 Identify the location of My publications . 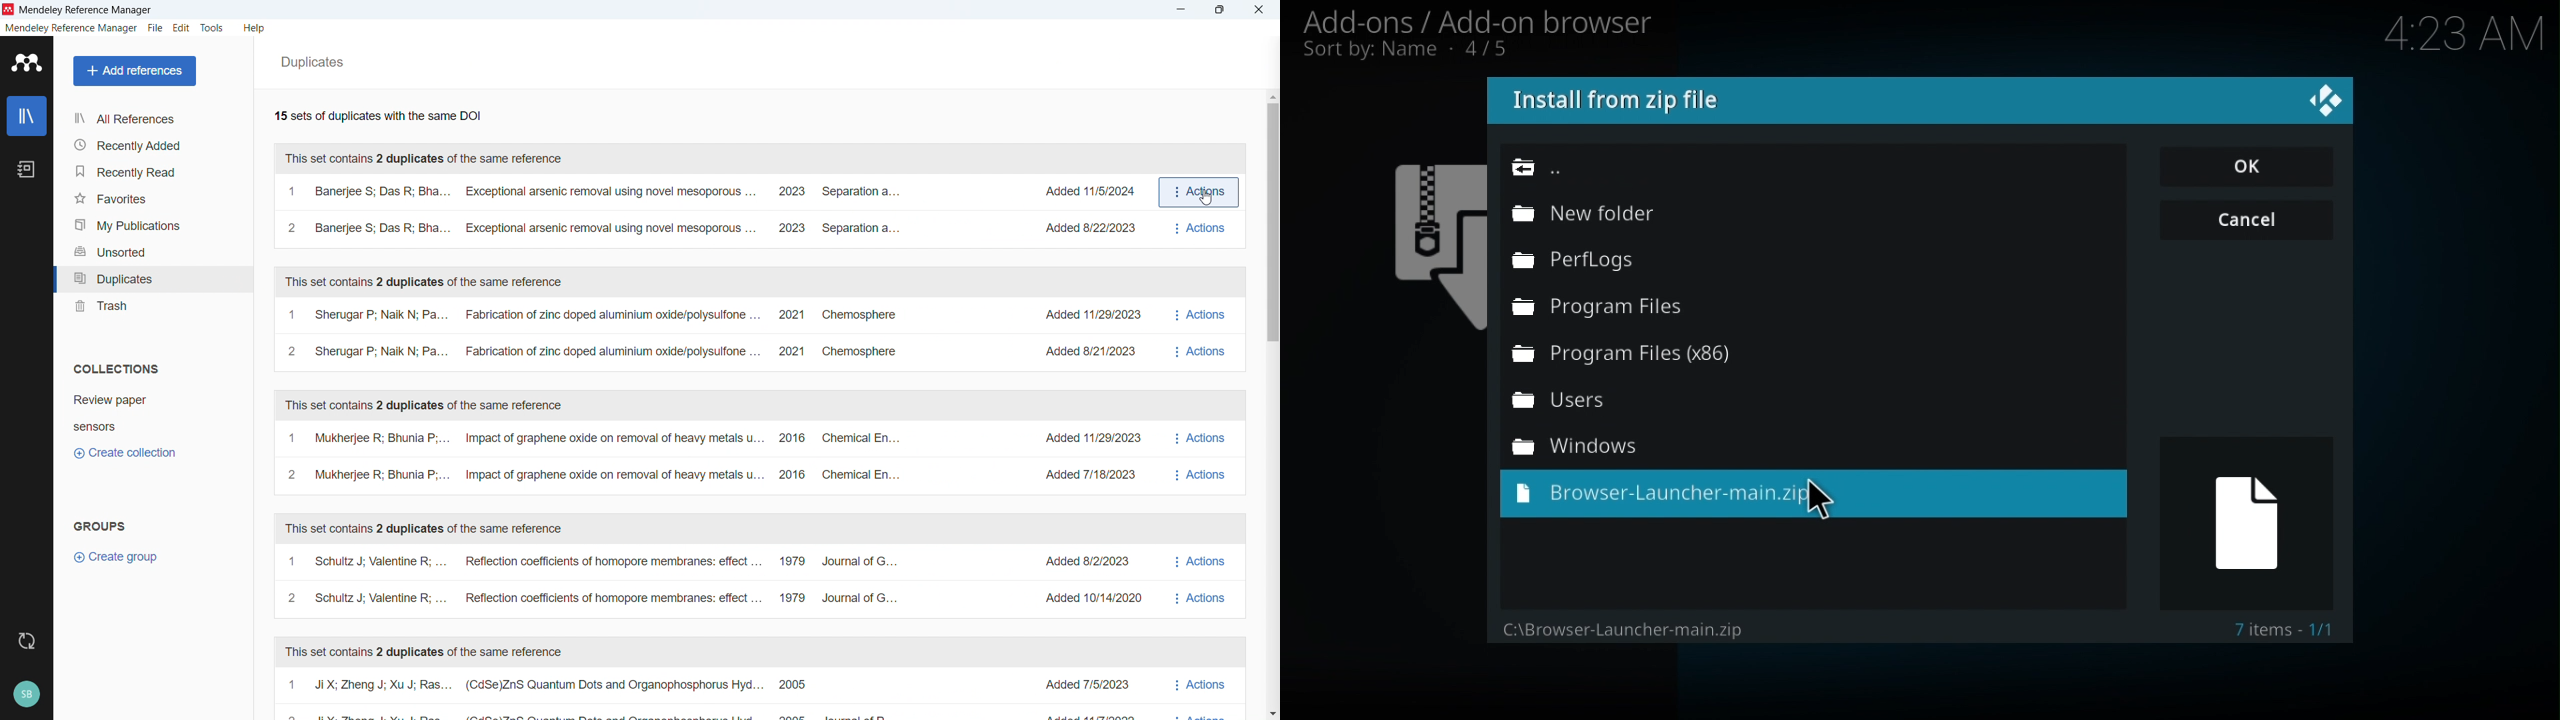
(152, 225).